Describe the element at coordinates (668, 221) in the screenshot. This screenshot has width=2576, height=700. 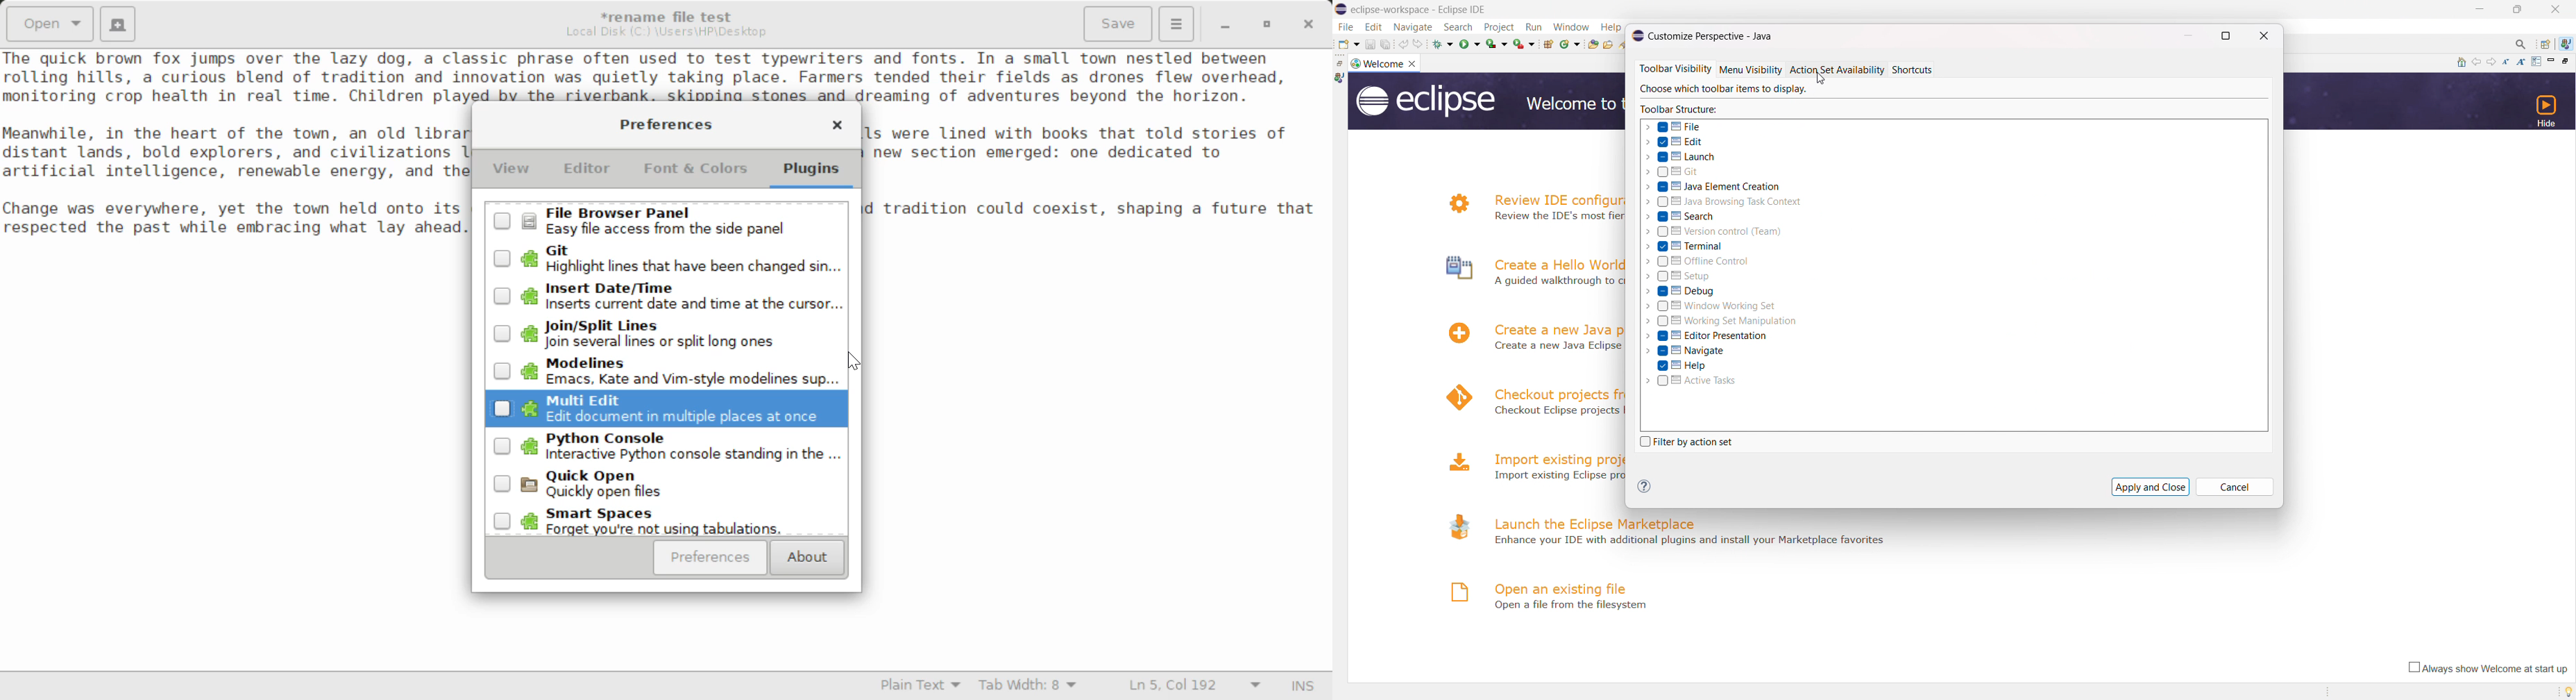
I see `Unselected File Browser Panel ` at that location.